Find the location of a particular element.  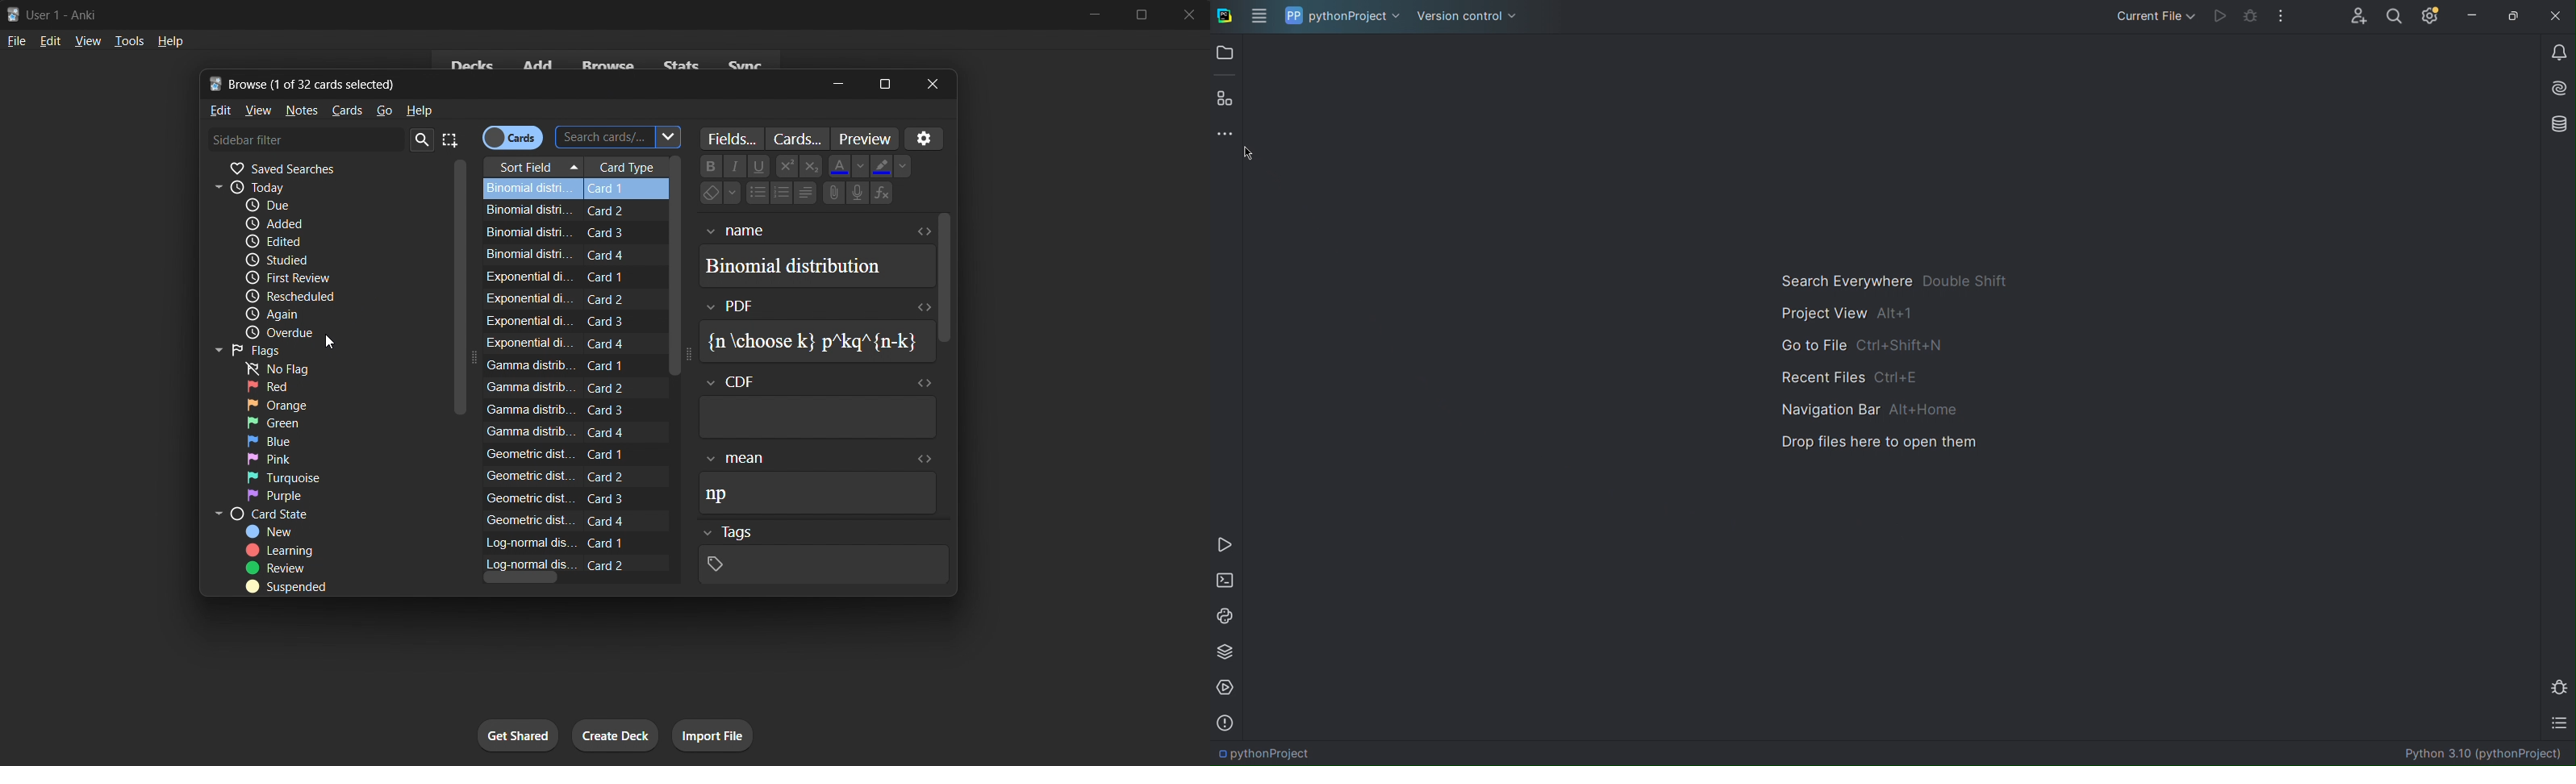

mean is located at coordinates (764, 457).